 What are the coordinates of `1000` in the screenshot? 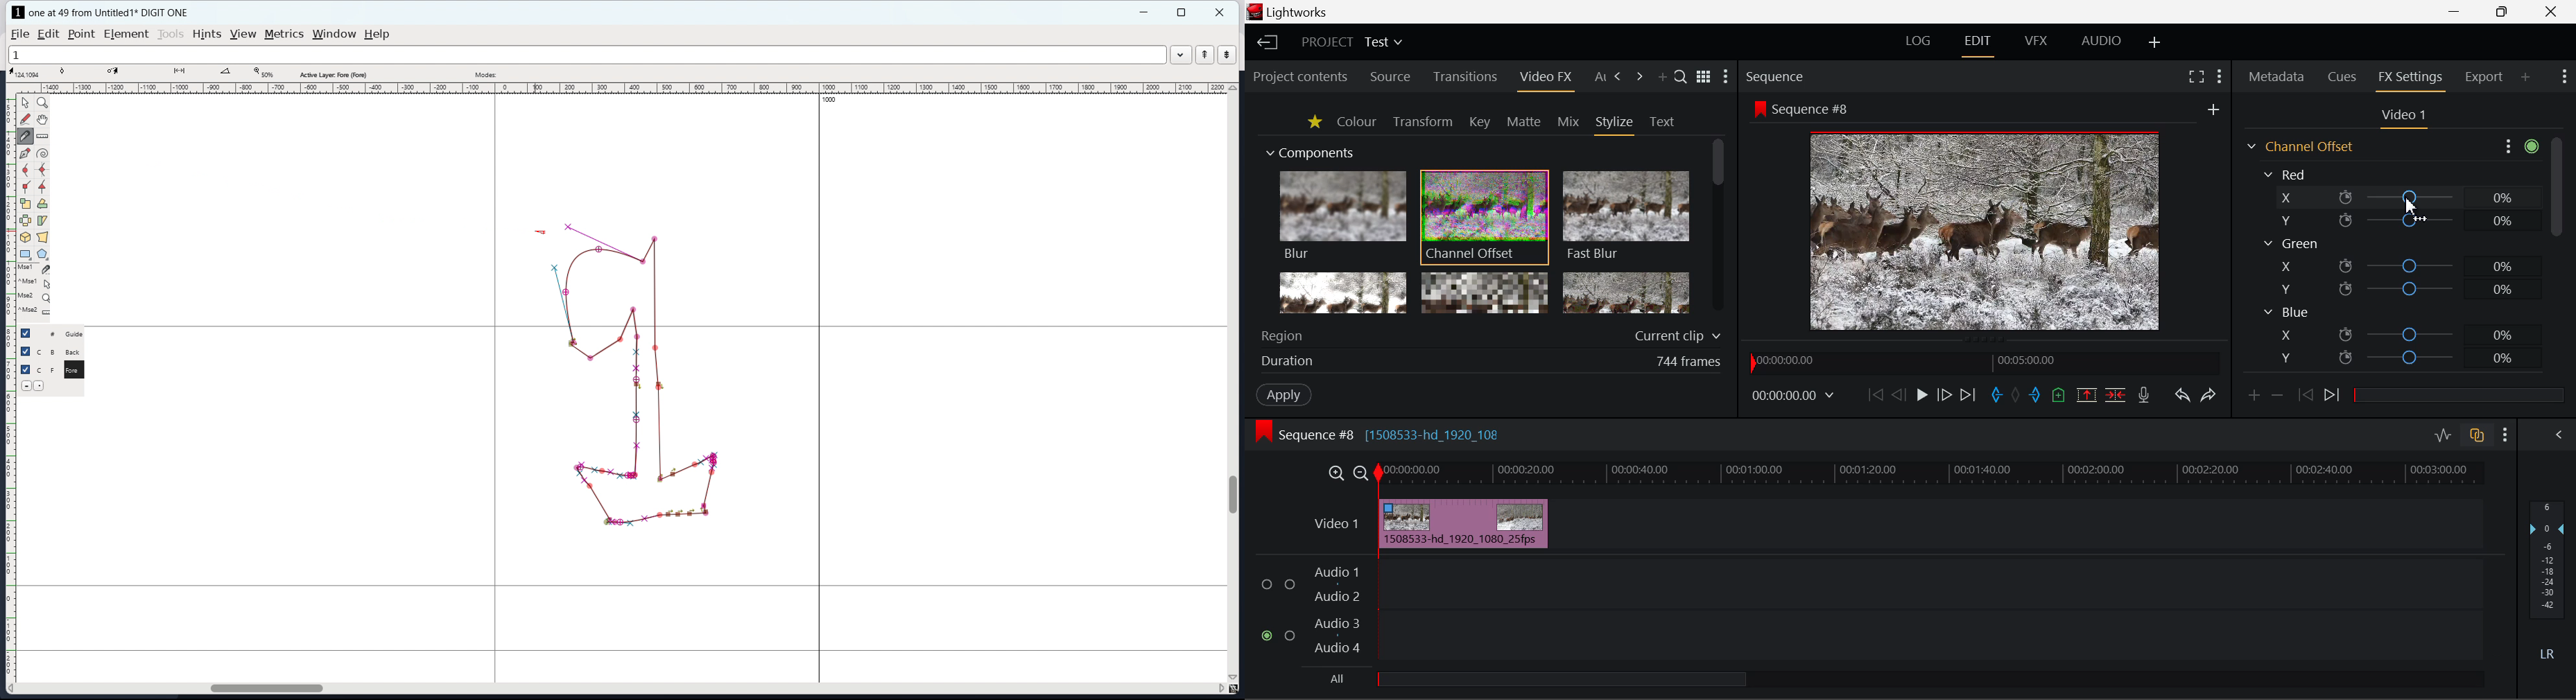 It's located at (829, 99).